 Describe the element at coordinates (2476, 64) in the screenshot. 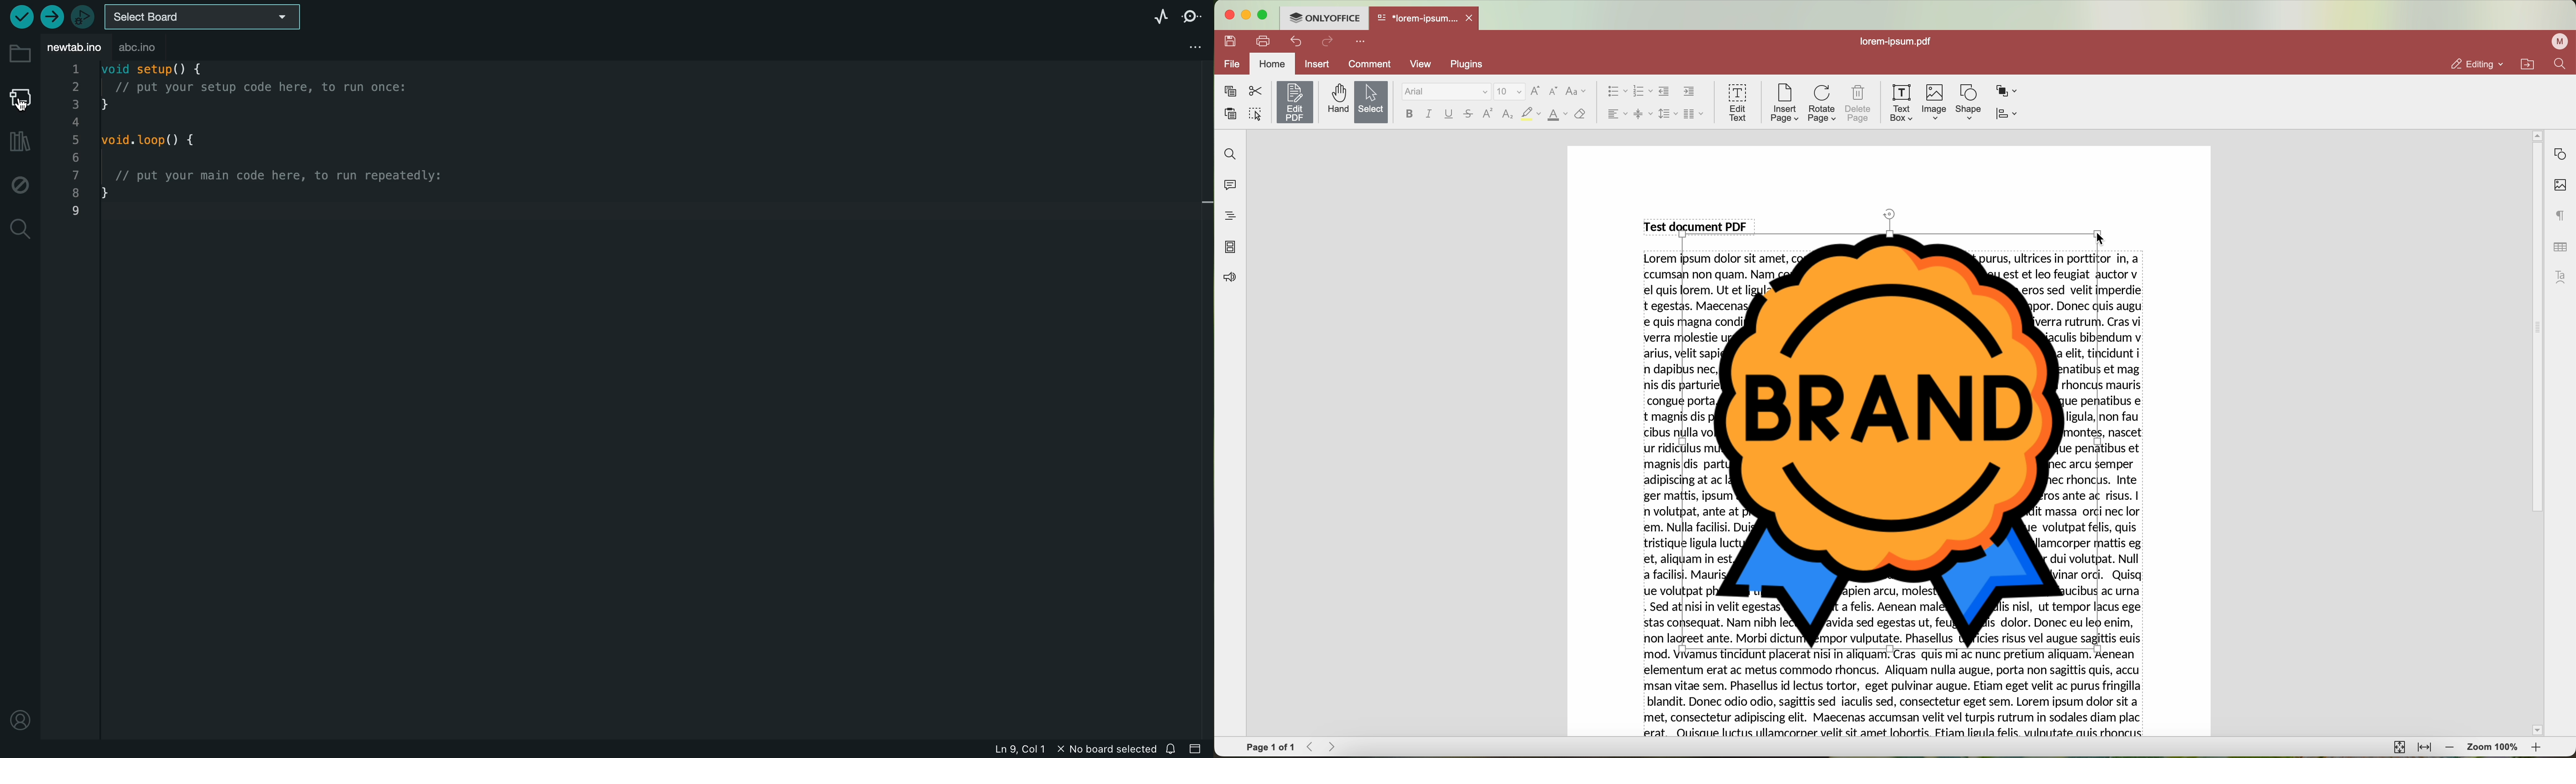

I see `editing` at that location.